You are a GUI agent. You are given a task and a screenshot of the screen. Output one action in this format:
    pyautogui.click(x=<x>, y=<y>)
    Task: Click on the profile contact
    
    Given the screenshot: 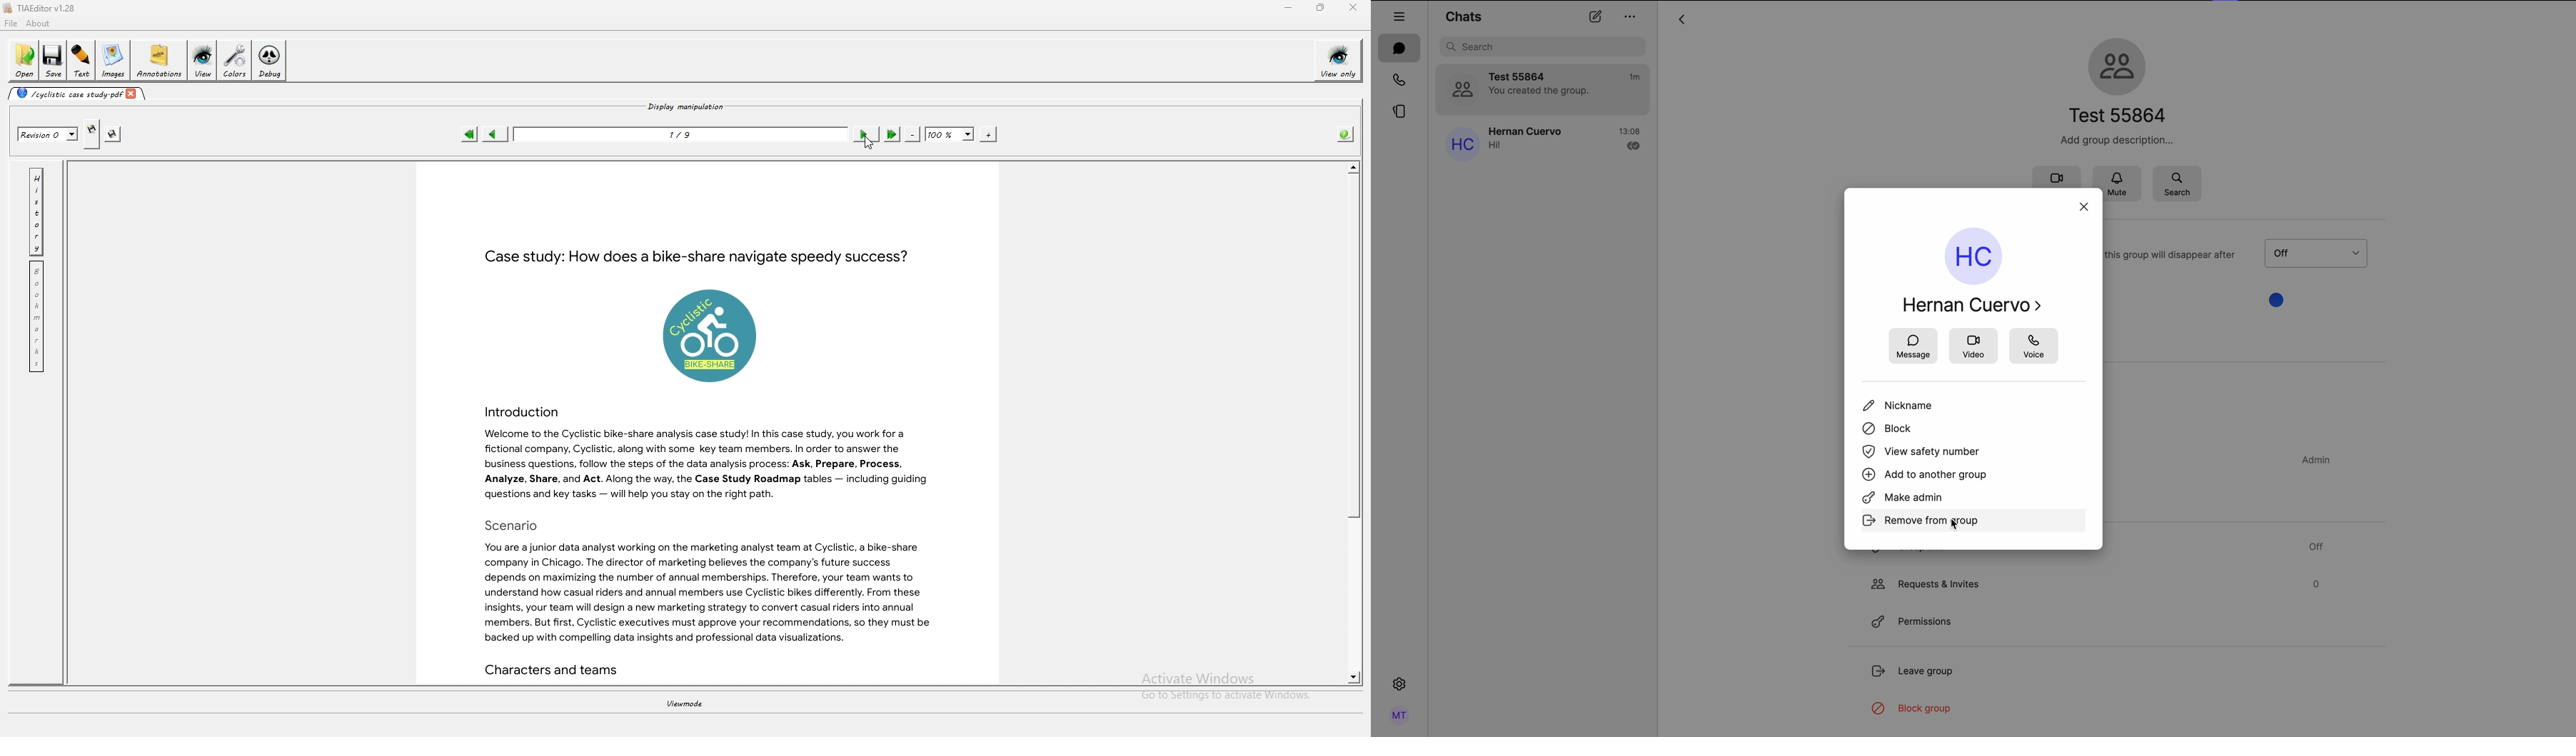 What is the action you would take?
    pyautogui.click(x=1965, y=274)
    